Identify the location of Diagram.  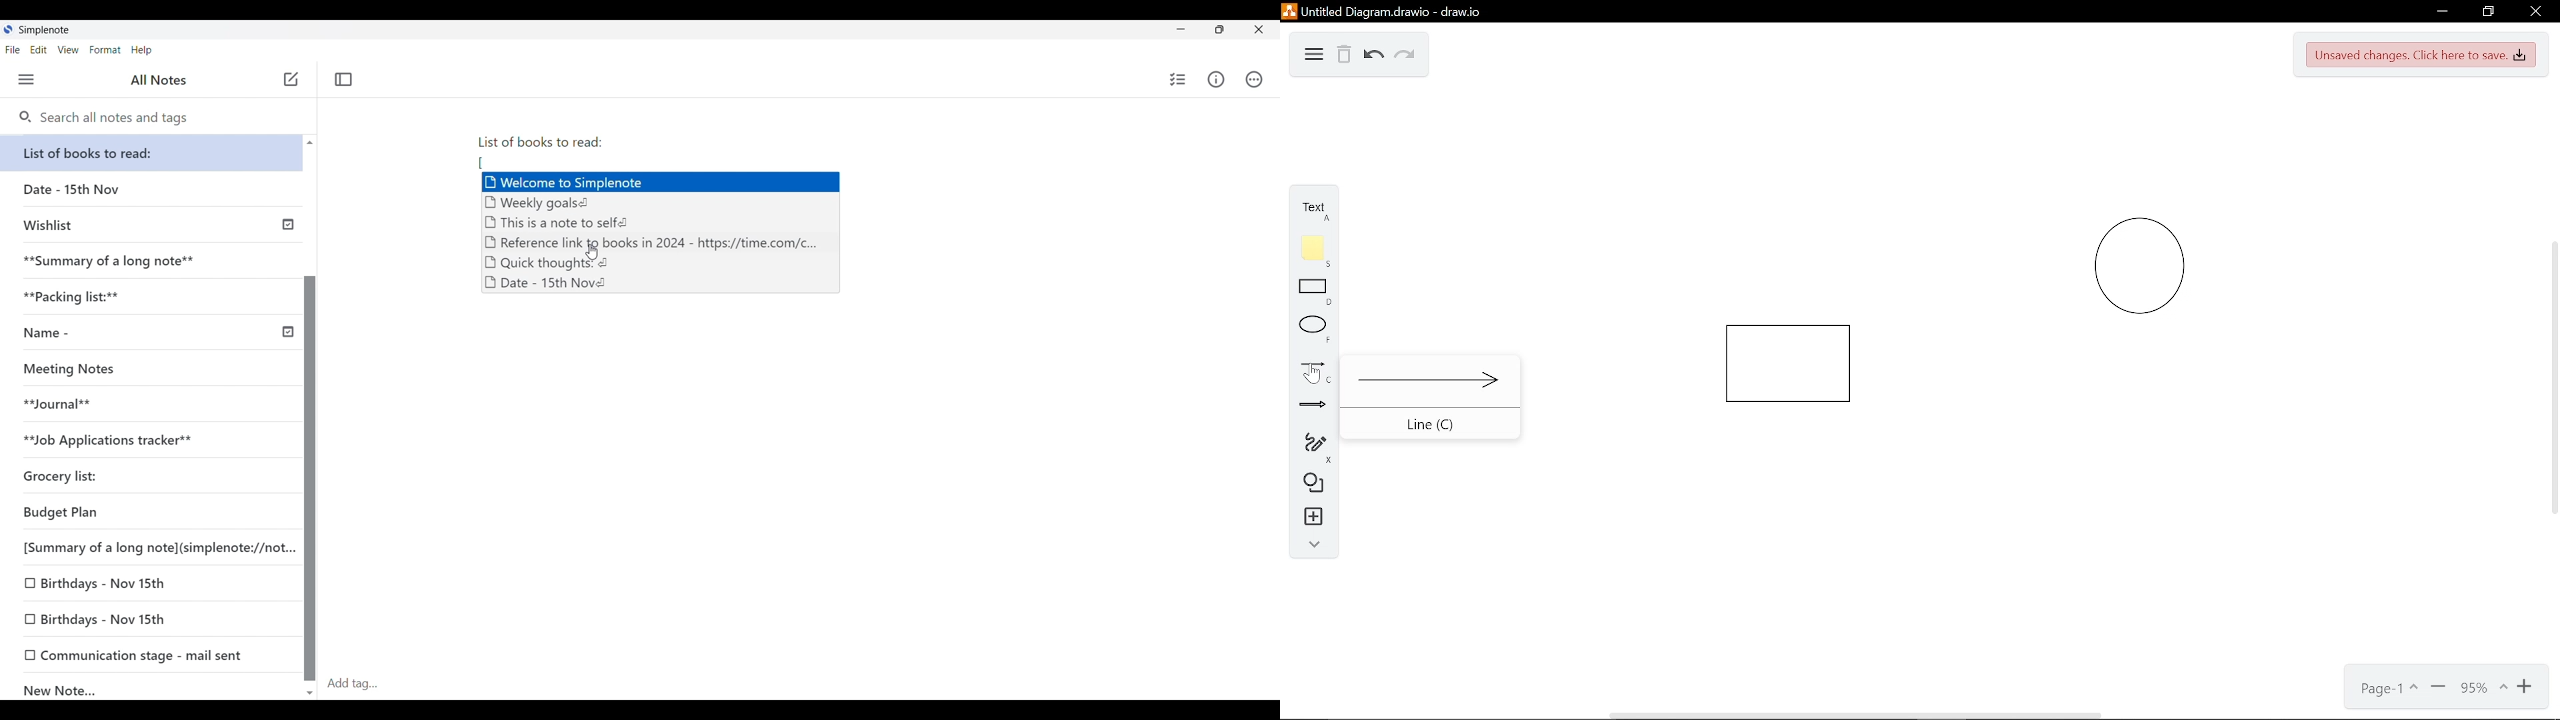
(1310, 482).